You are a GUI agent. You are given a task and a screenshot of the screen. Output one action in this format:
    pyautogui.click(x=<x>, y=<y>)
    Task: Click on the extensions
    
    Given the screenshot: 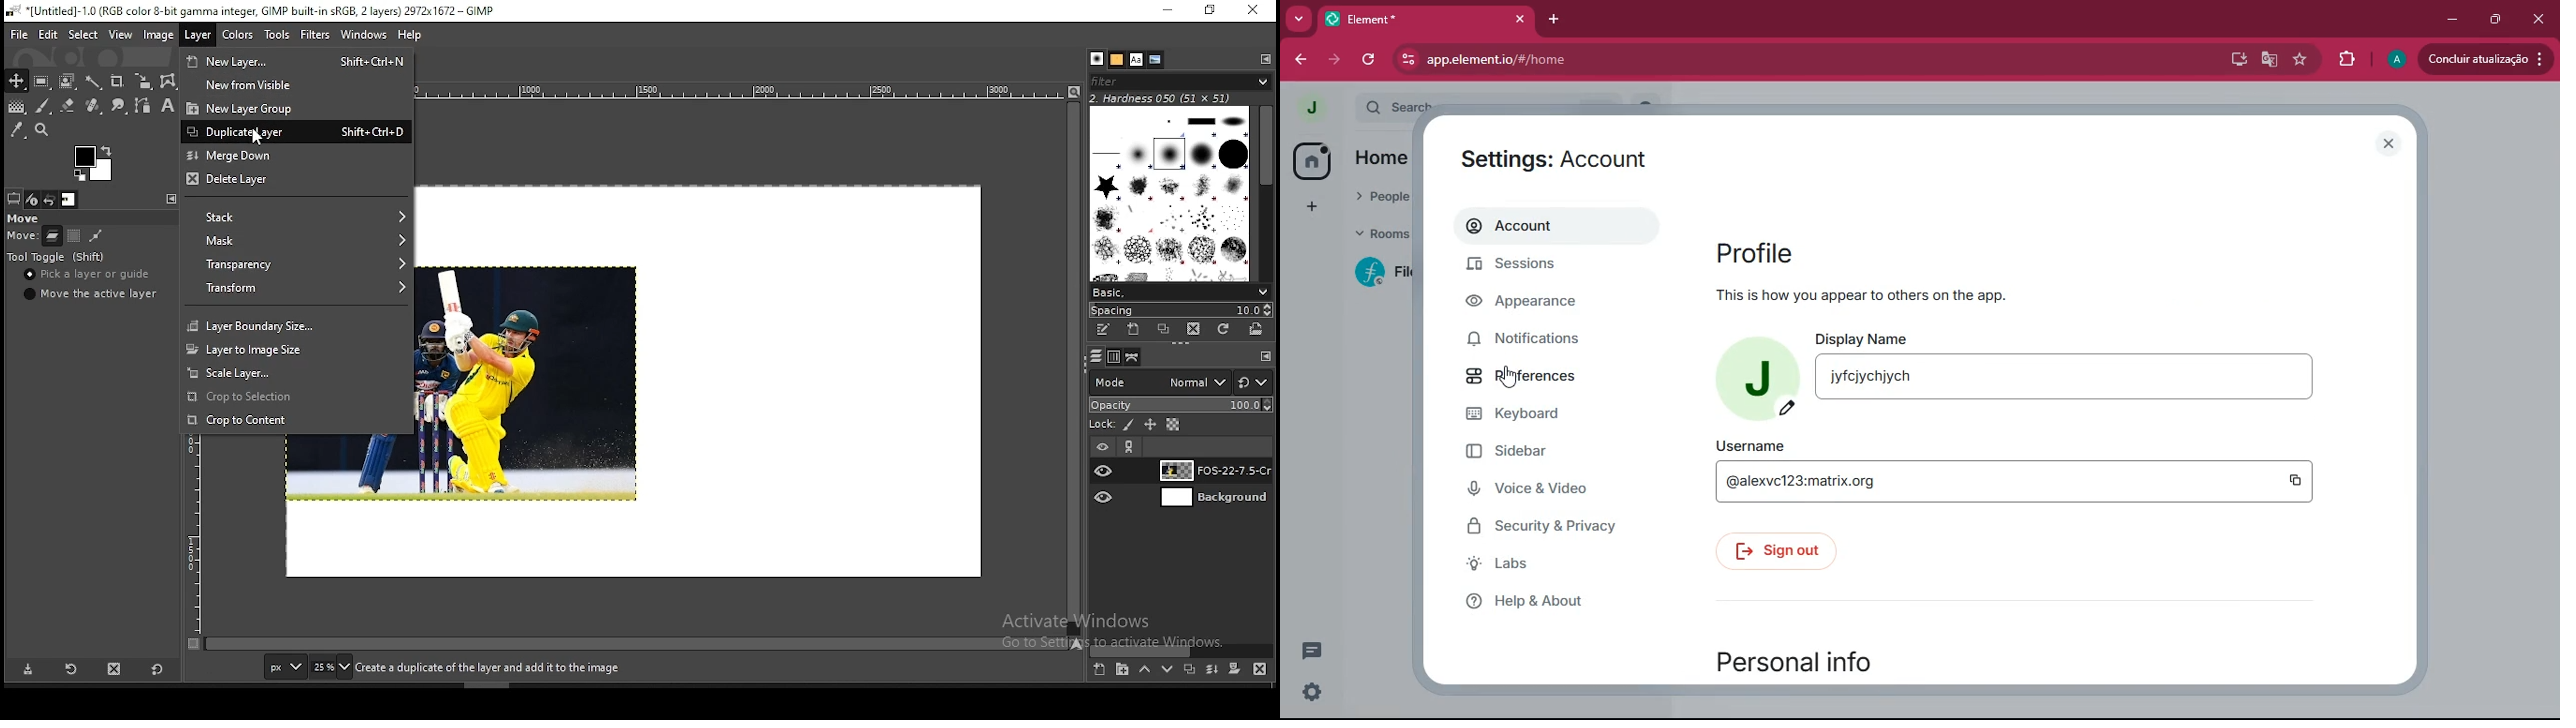 What is the action you would take?
    pyautogui.click(x=2349, y=59)
    